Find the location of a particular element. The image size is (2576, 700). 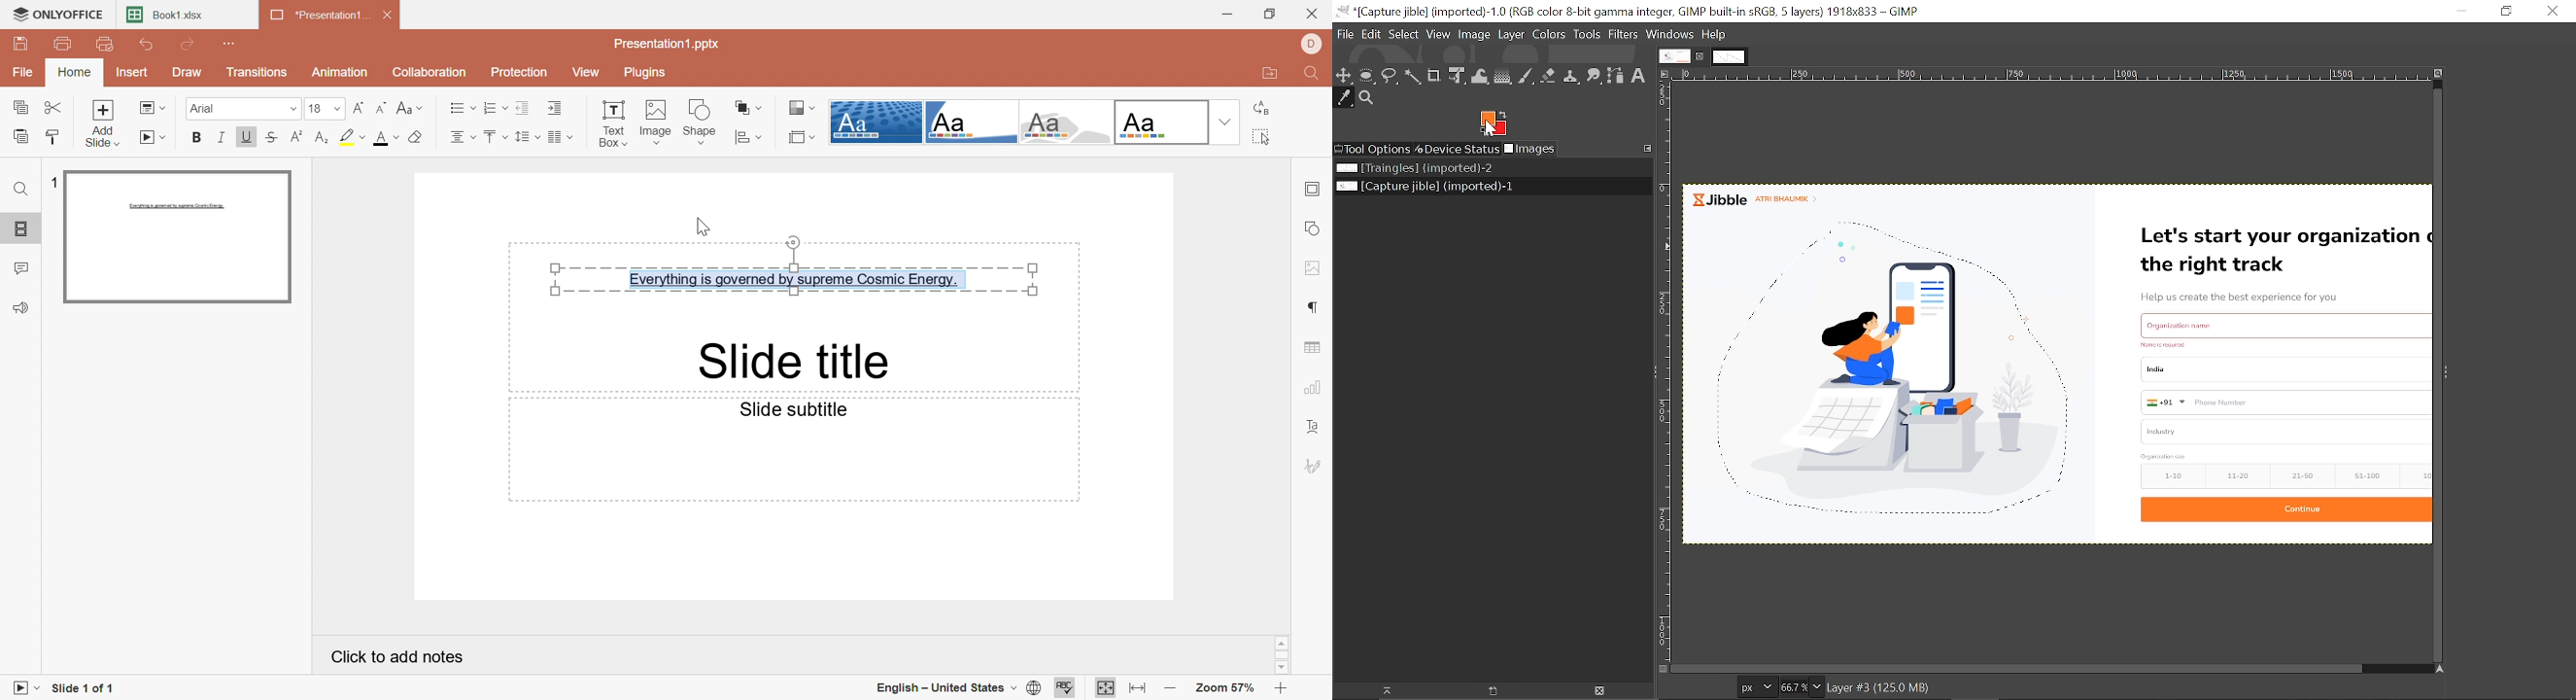

Protection is located at coordinates (519, 73).